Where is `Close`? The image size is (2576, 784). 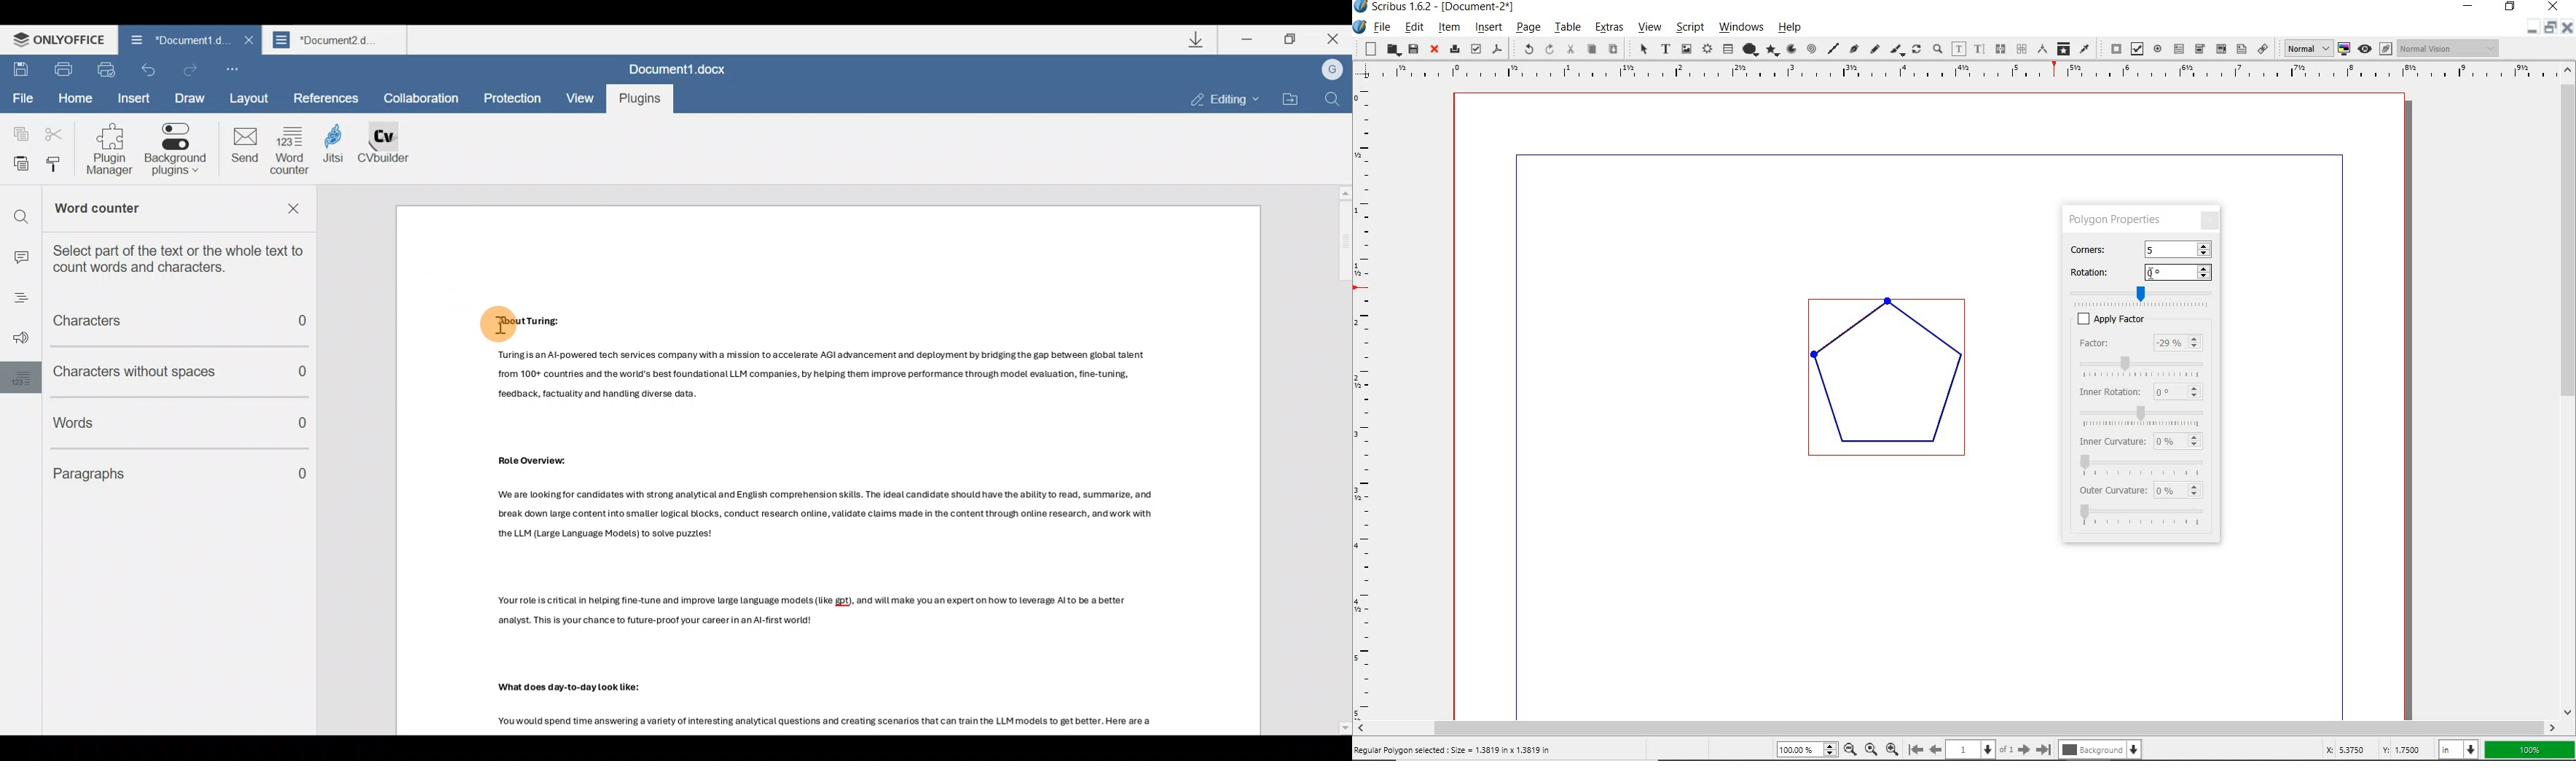
Close is located at coordinates (1330, 40).